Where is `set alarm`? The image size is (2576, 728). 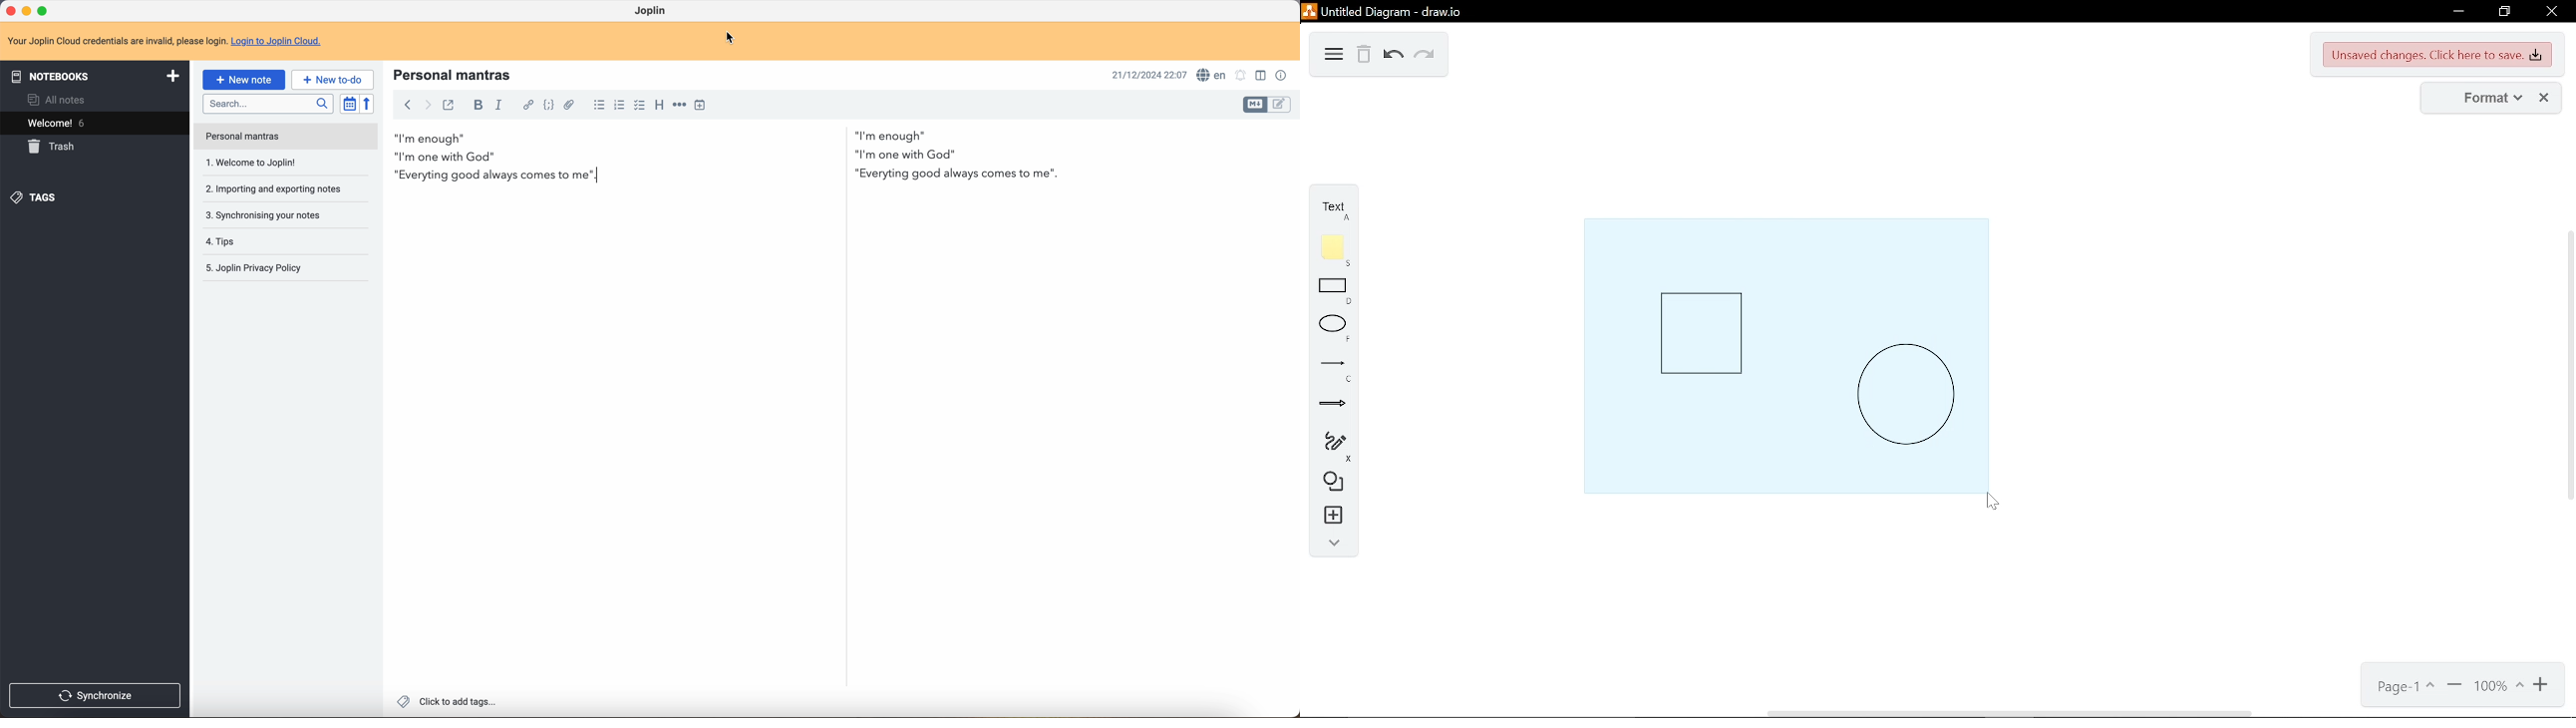 set alarm is located at coordinates (1242, 75).